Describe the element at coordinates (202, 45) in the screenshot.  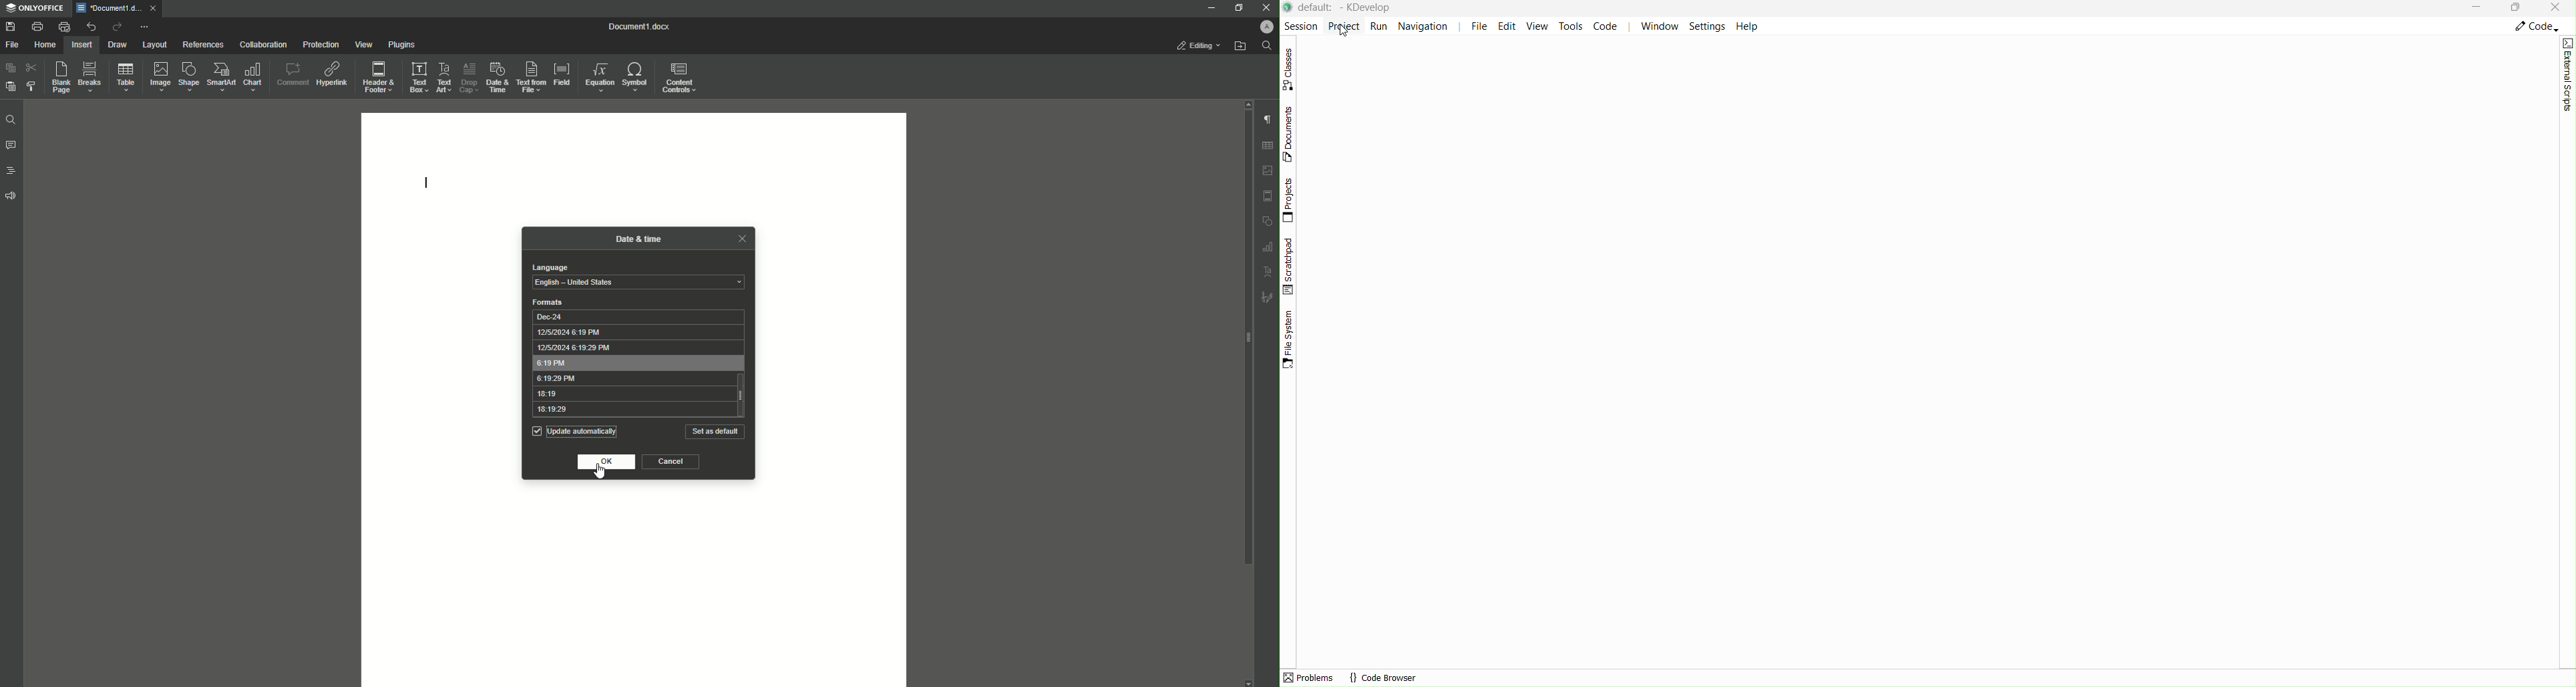
I see `References` at that location.